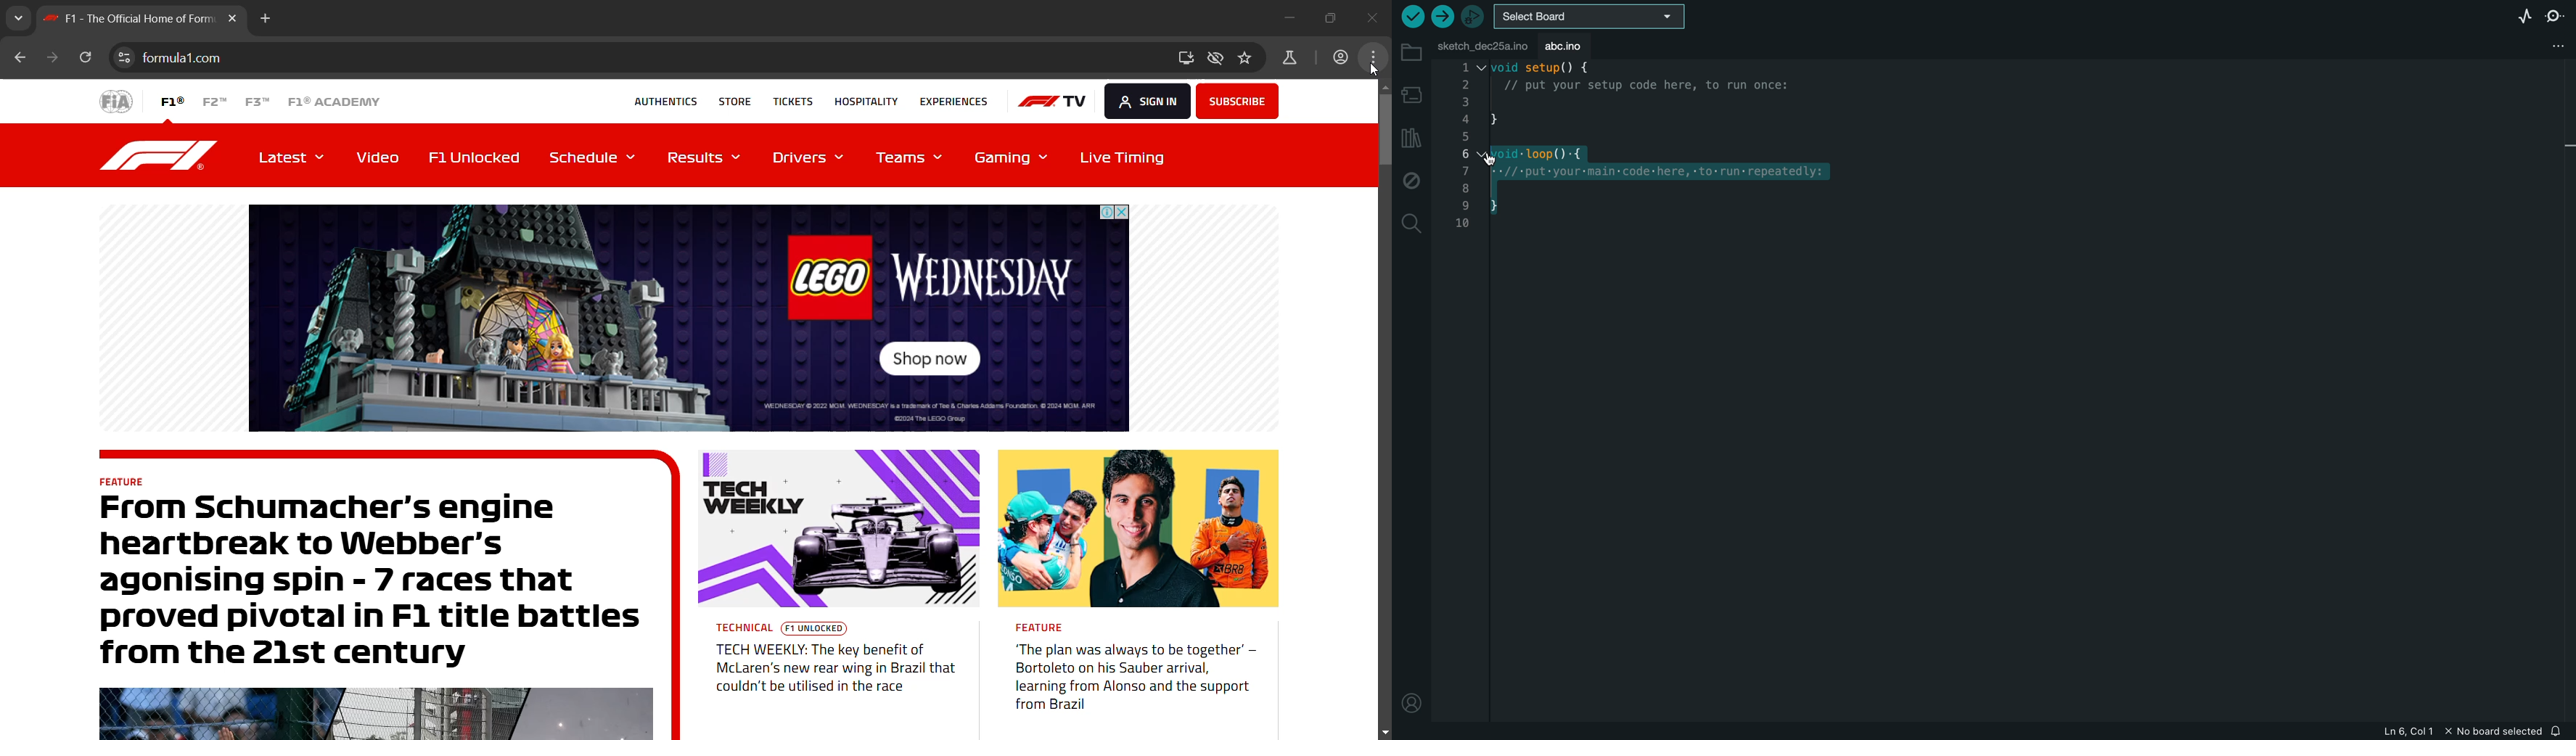 This screenshot has width=2576, height=756. What do you see at coordinates (734, 100) in the screenshot?
I see `STORE` at bounding box center [734, 100].